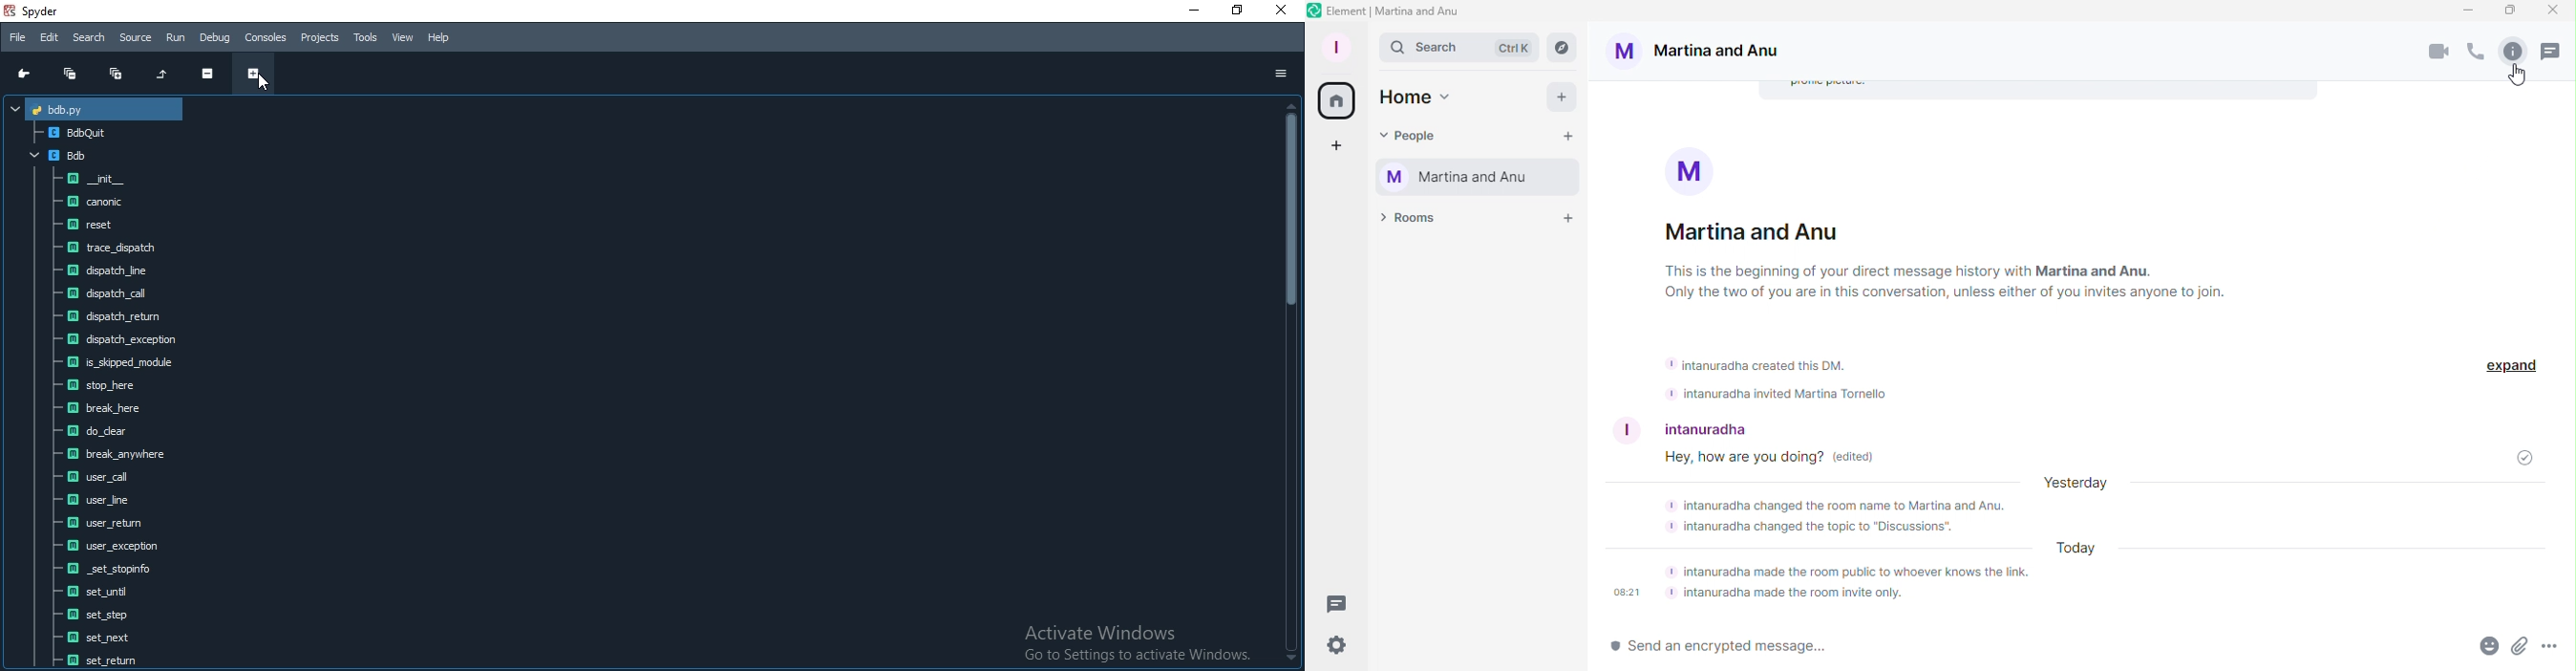 The height and width of the screenshot is (672, 2576). I want to click on Projects, so click(321, 37).